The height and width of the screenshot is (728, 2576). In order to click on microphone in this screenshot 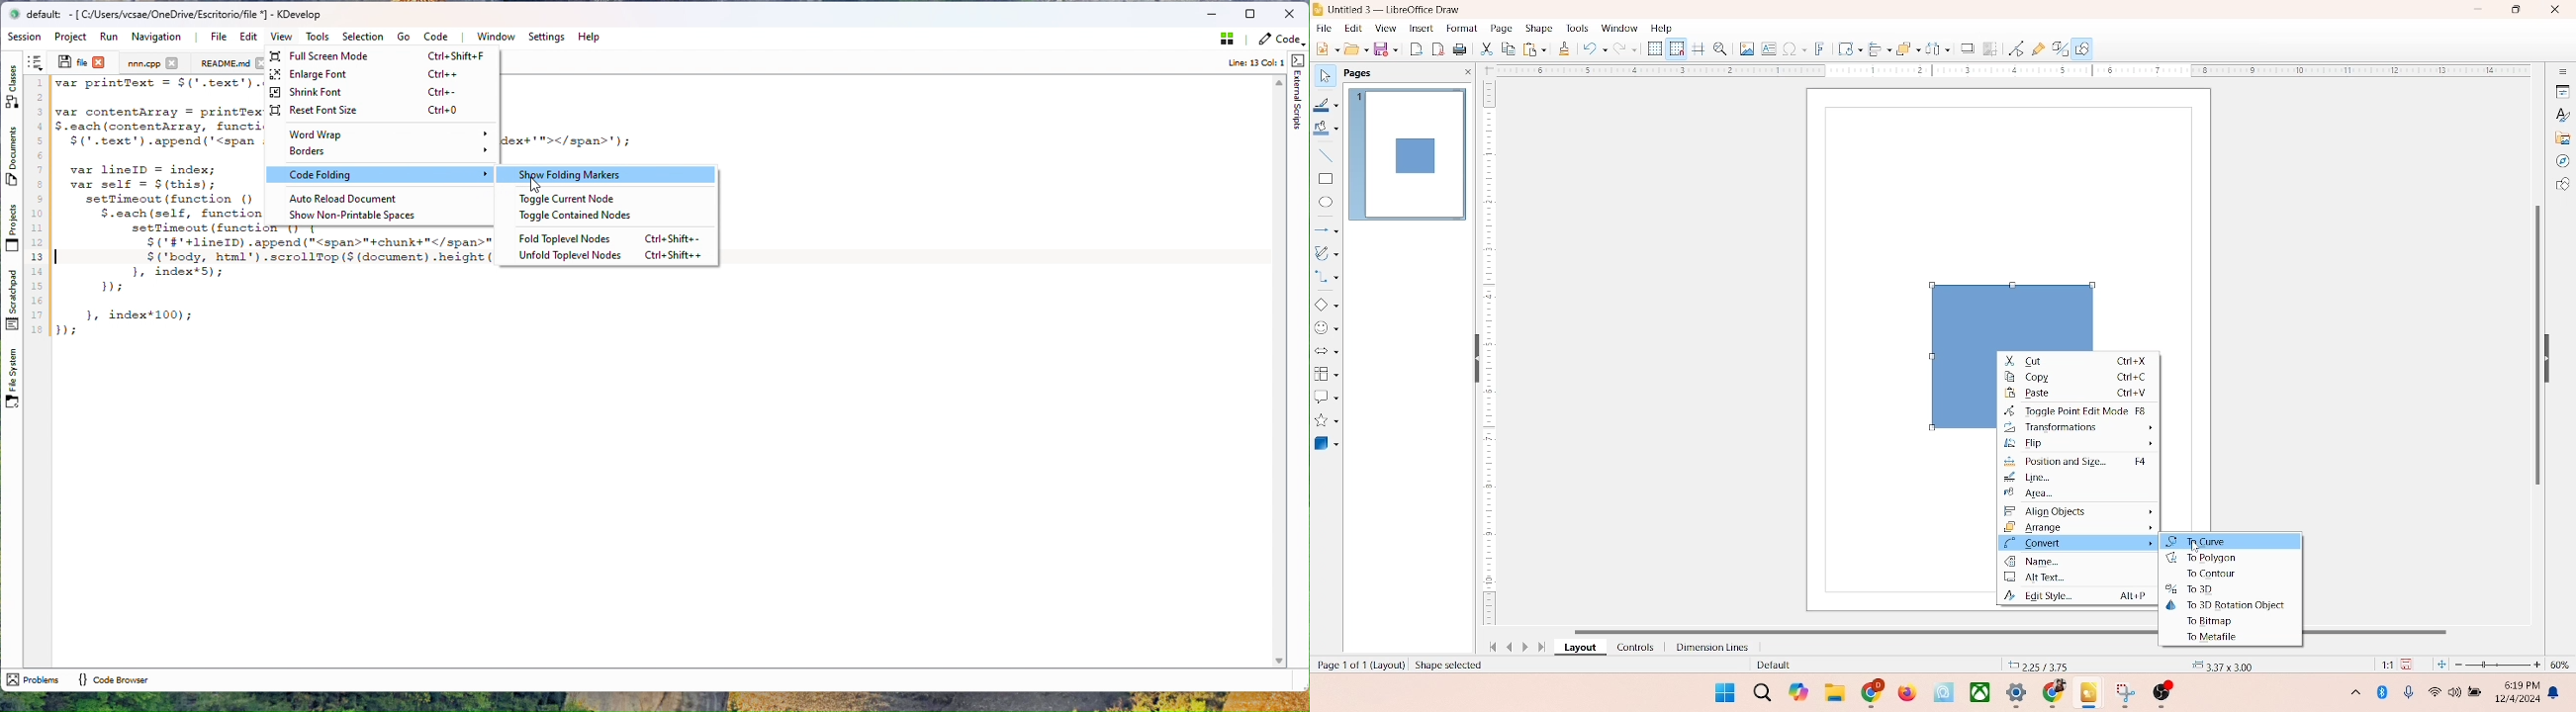, I will do `click(2410, 693)`.